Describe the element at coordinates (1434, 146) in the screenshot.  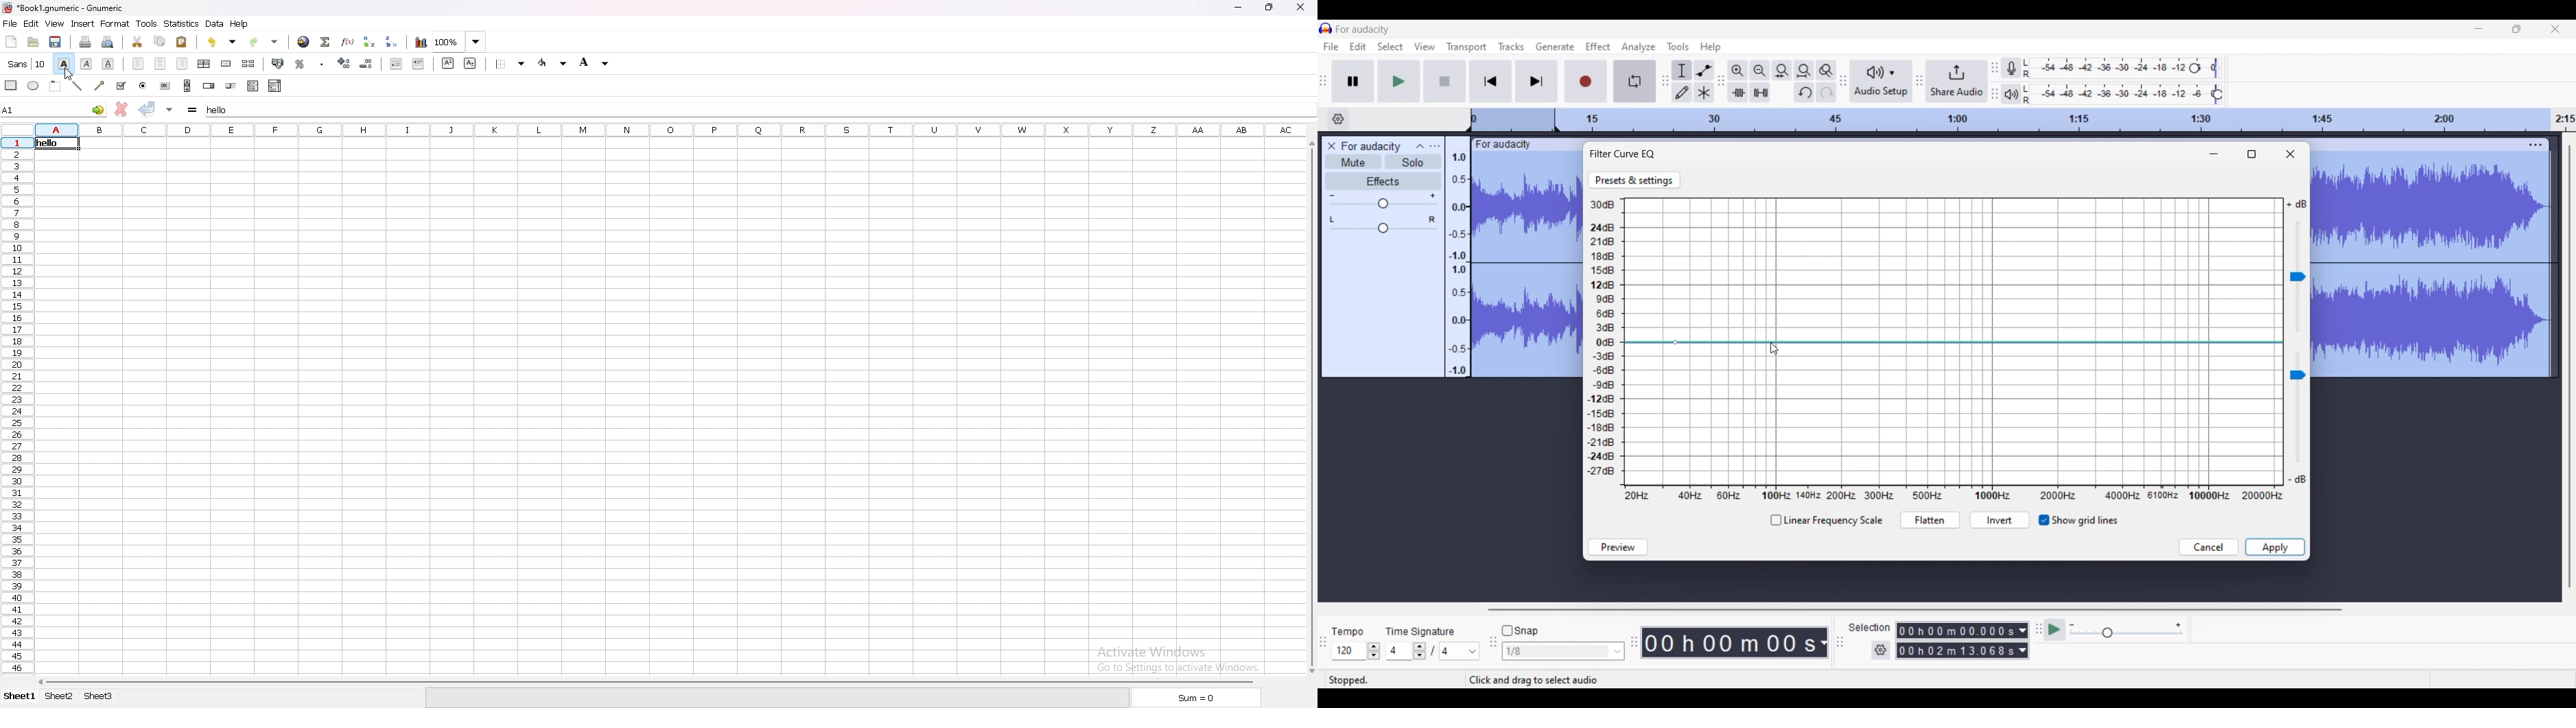
I see `Open menu` at that location.